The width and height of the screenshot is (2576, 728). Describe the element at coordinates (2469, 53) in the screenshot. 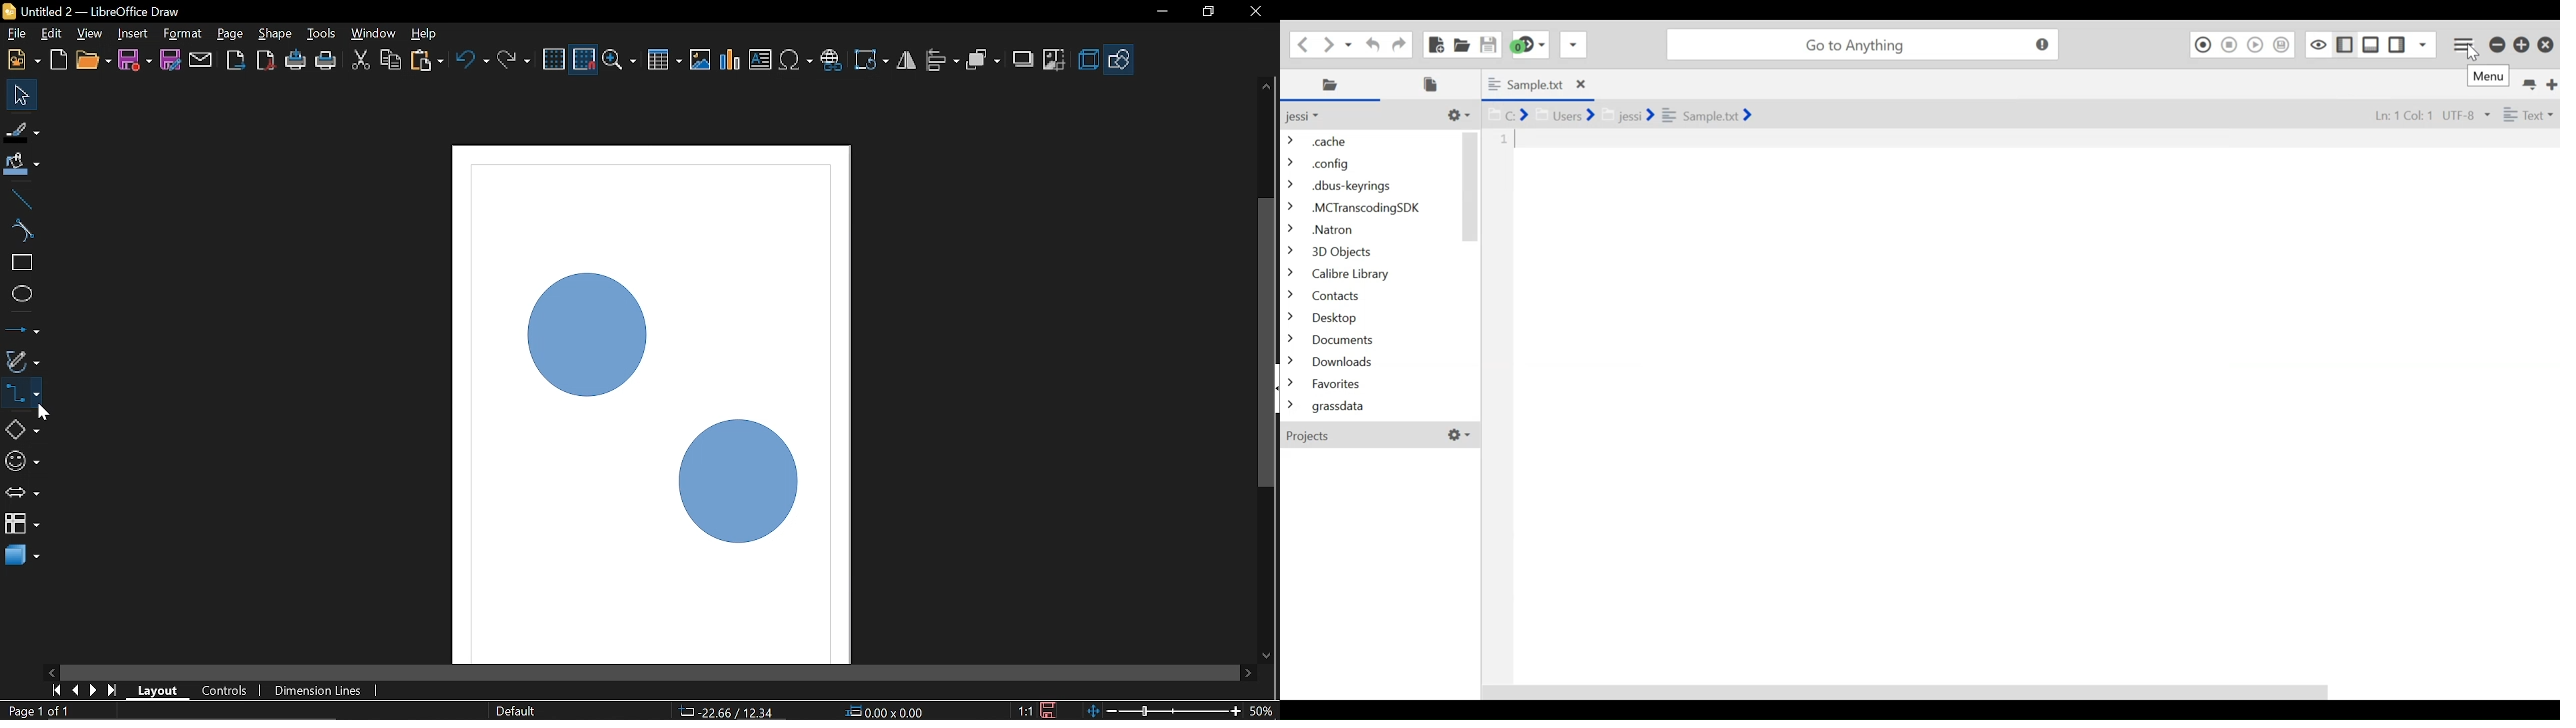

I see `Cursor` at that location.